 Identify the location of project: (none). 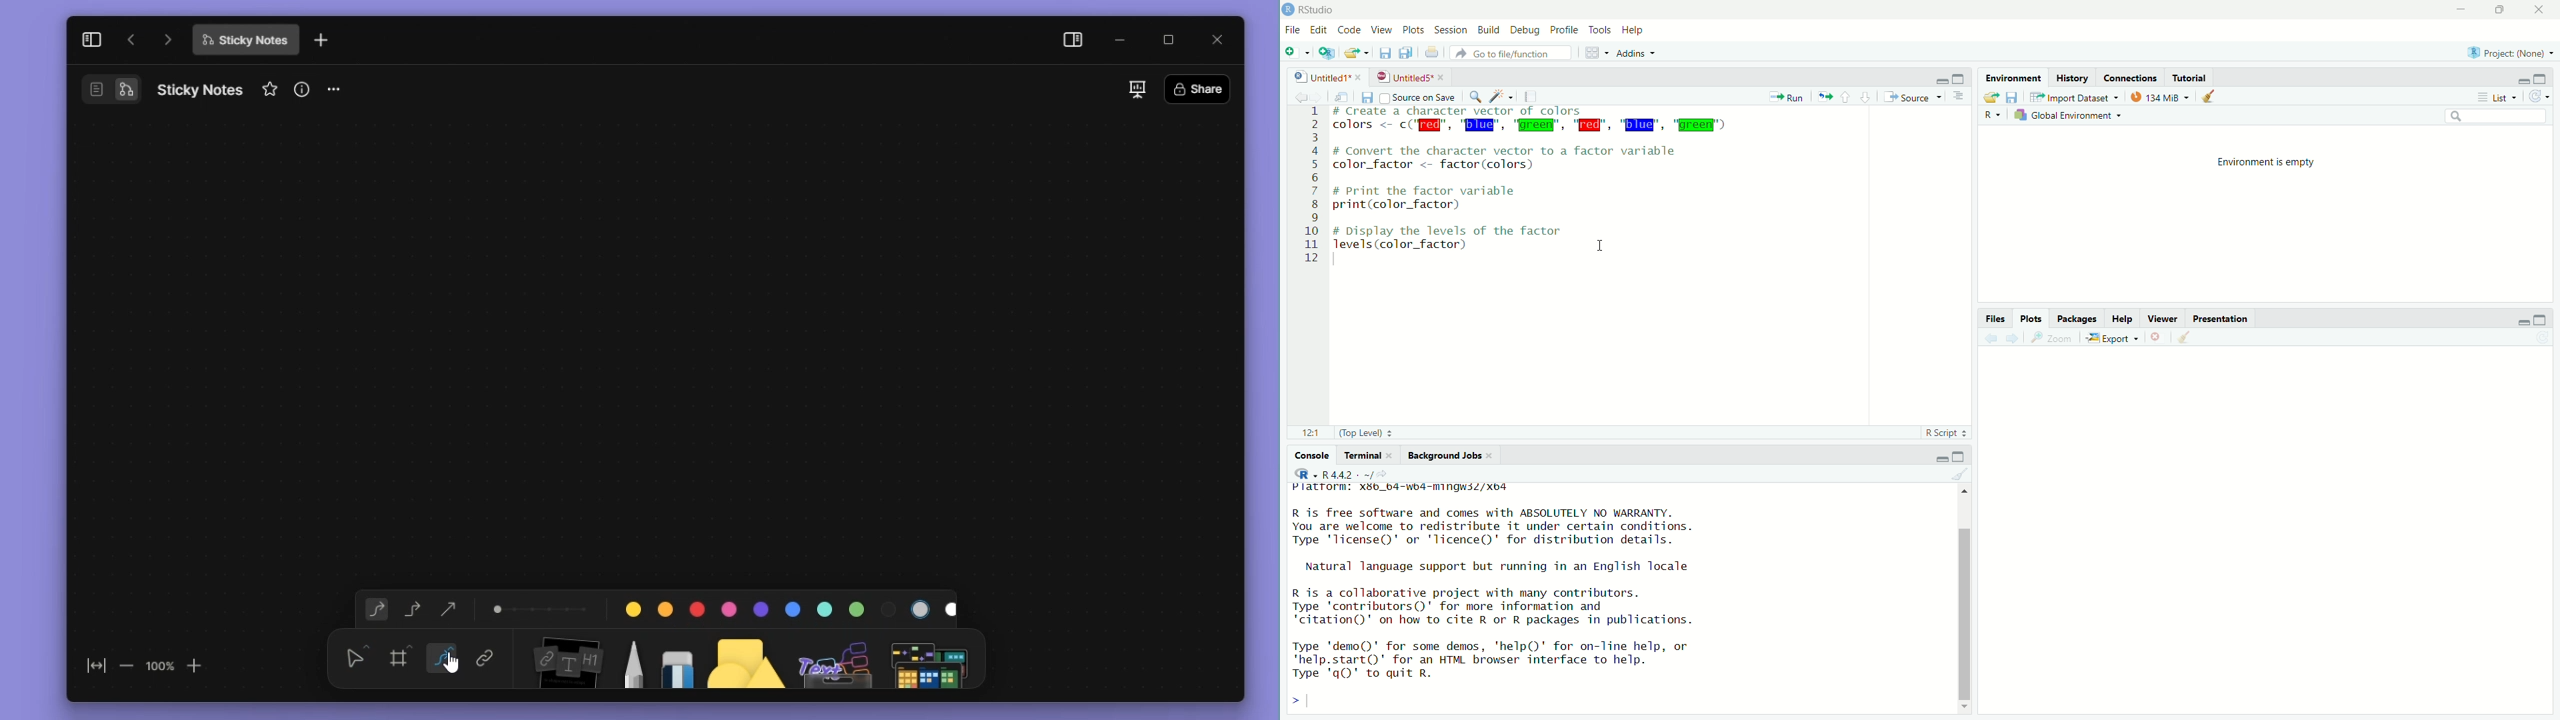
(2513, 53).